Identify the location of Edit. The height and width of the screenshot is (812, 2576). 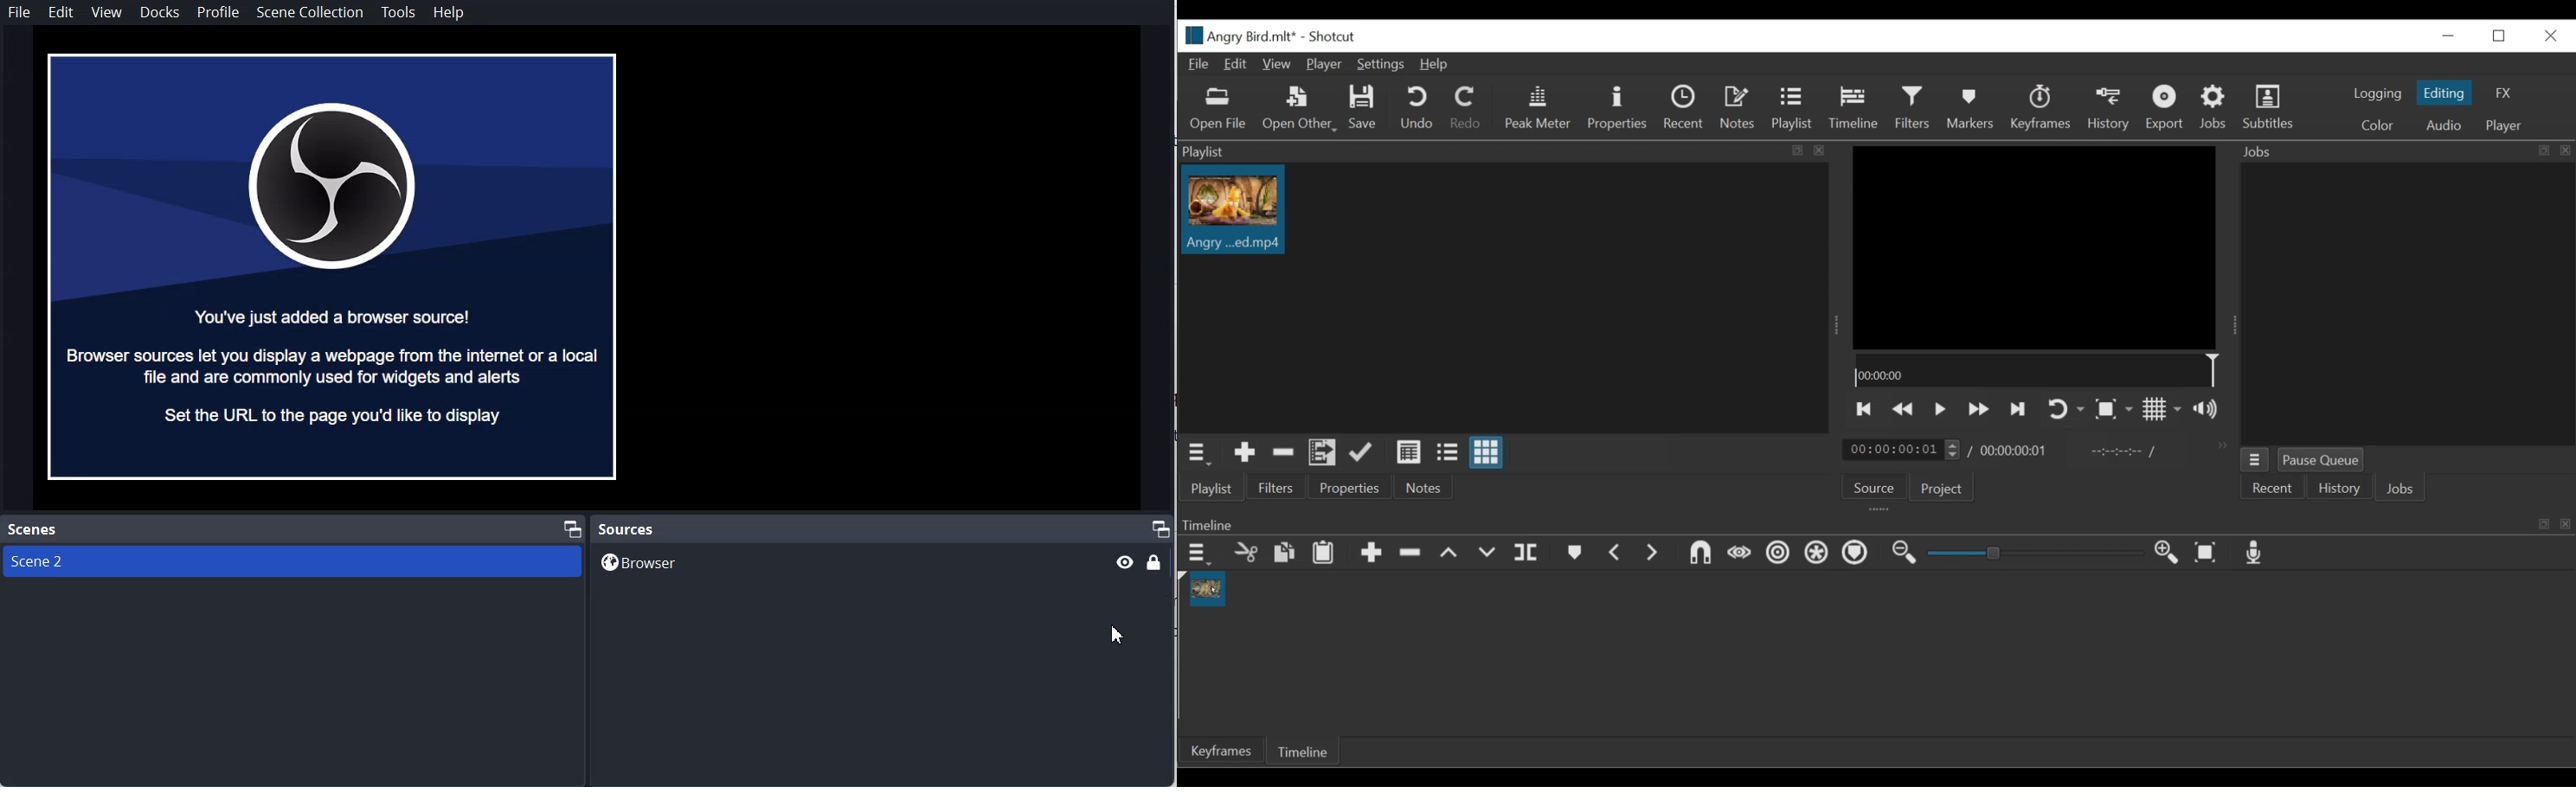
(61, 12).